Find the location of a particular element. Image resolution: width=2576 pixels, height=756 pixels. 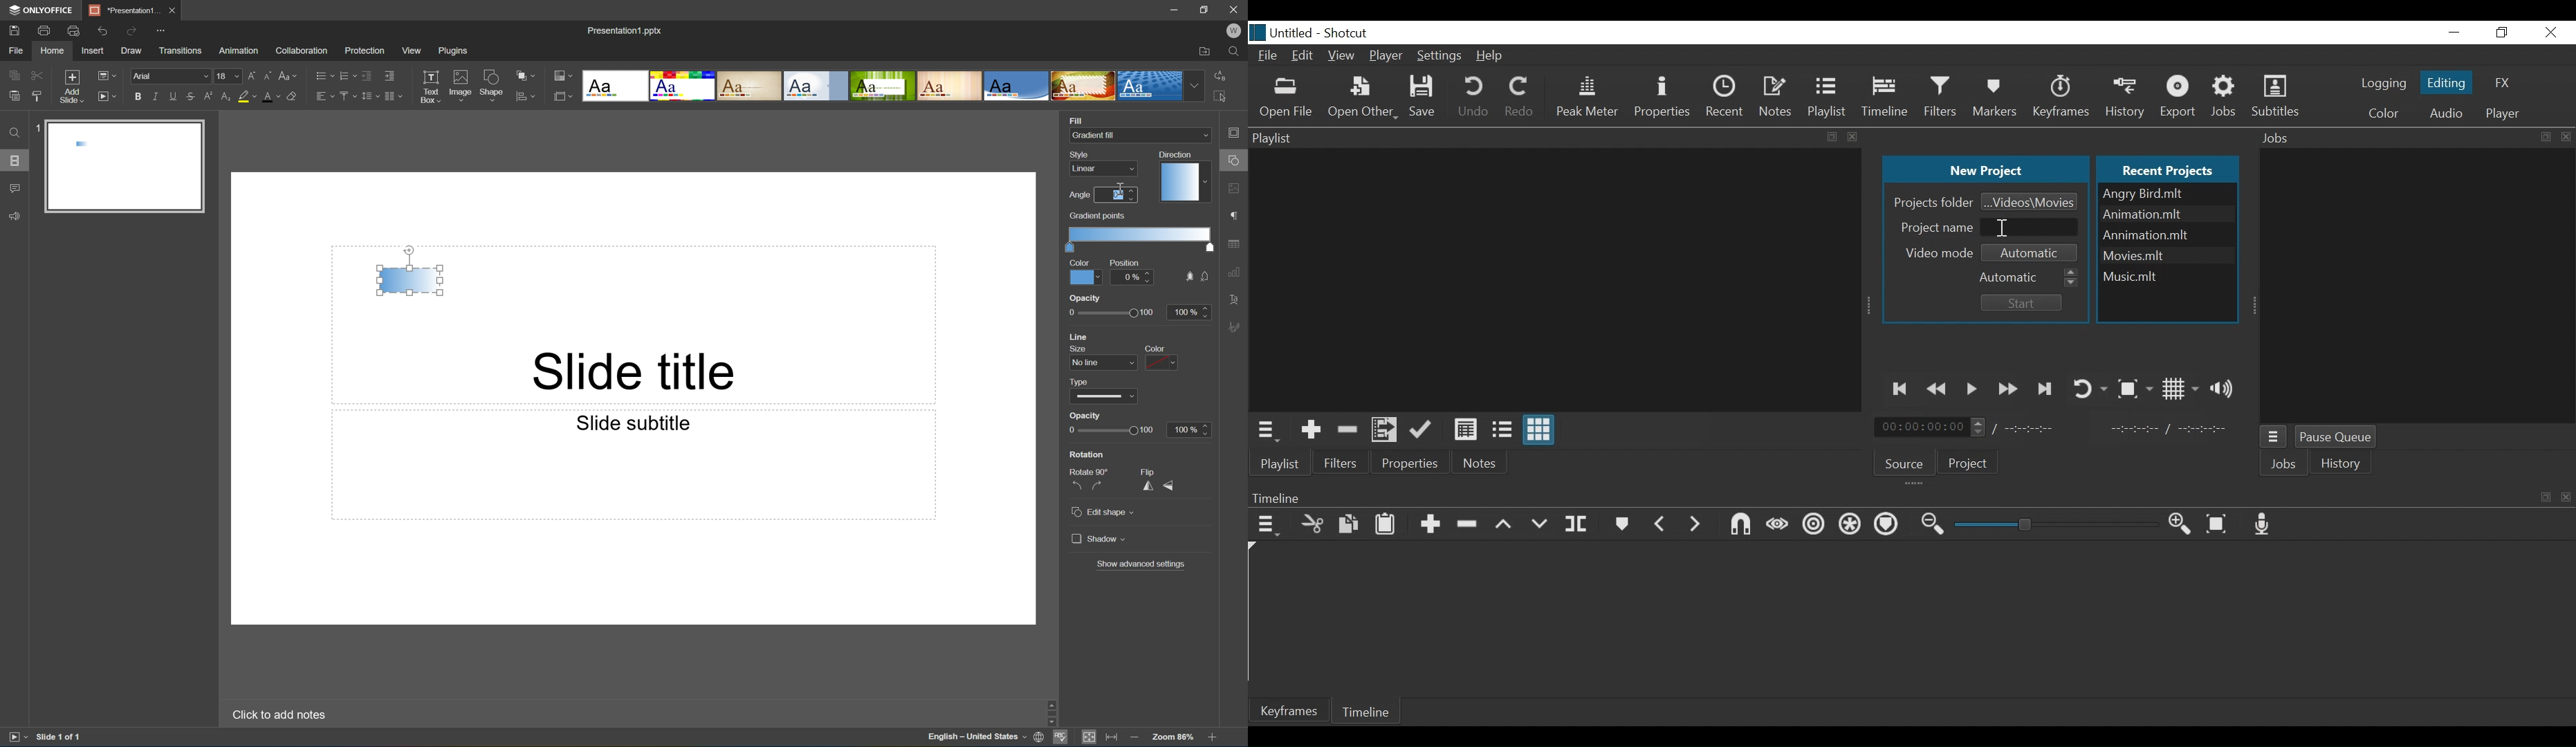

File name is located at coordinates (2167, 235).